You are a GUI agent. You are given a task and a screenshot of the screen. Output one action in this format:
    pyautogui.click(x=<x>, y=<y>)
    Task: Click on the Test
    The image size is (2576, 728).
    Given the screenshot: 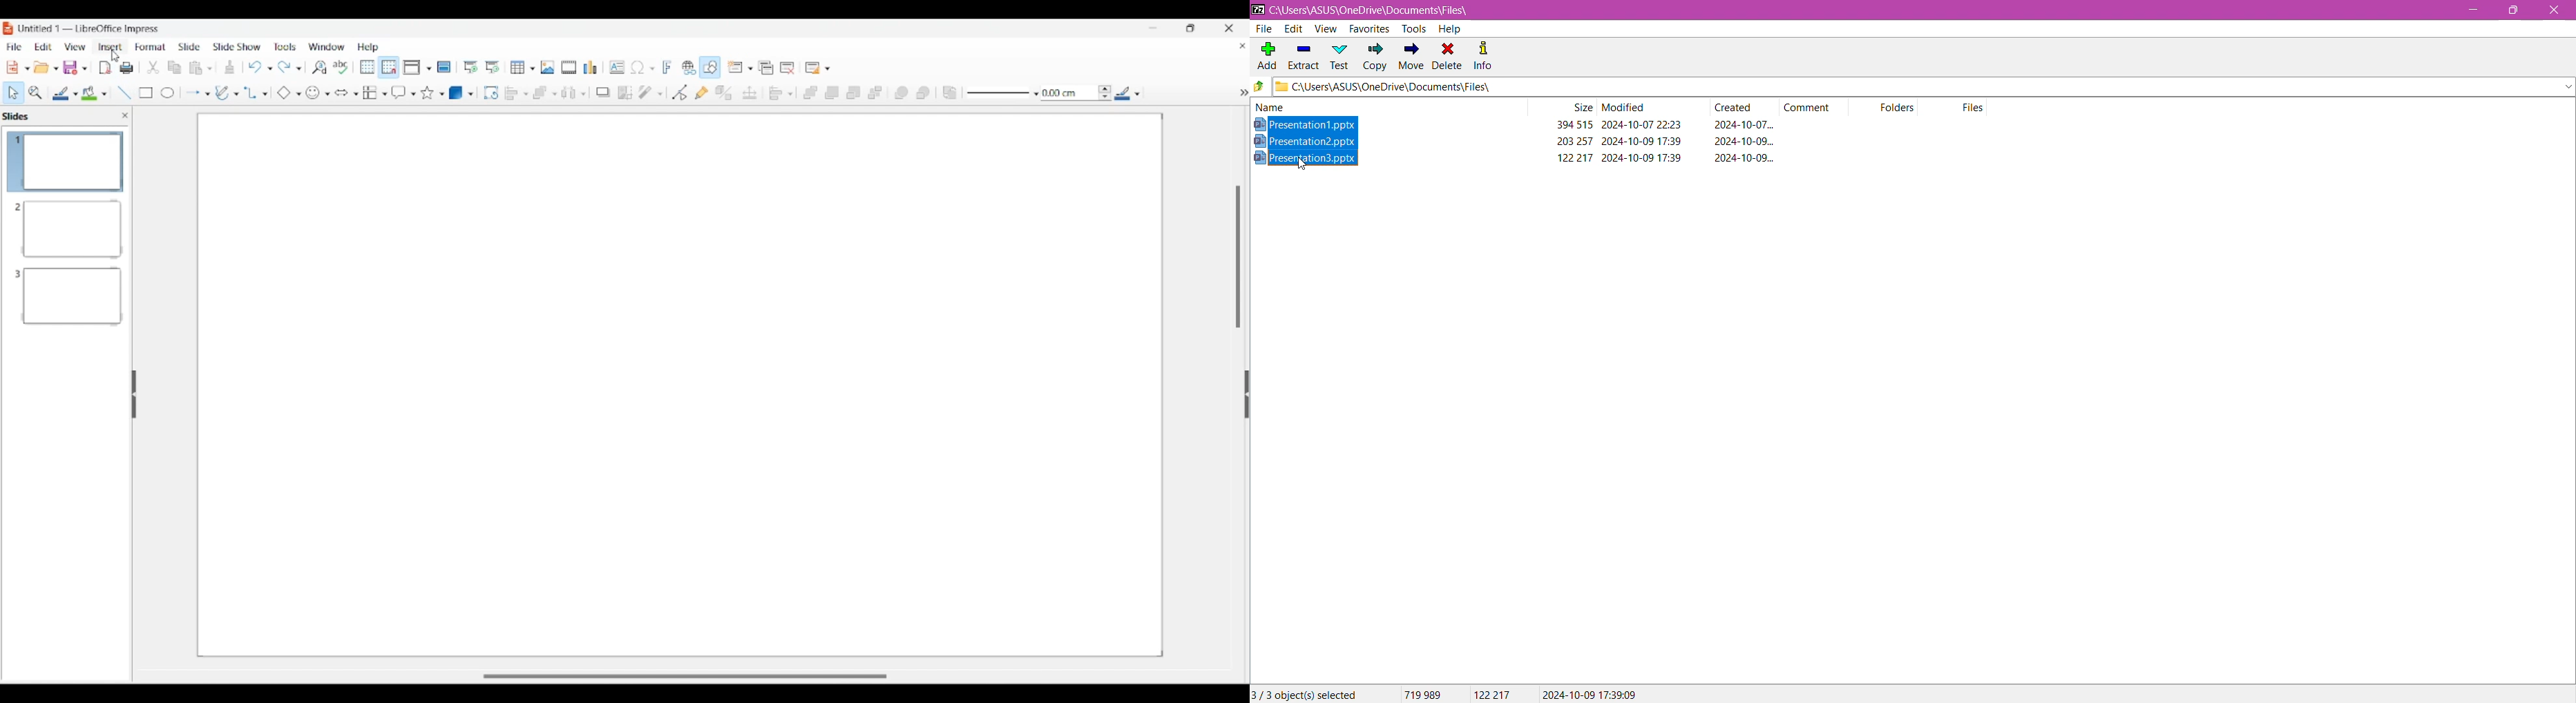 What is the action you would take?
    pyautogui.click(x=1340, y=56)
    